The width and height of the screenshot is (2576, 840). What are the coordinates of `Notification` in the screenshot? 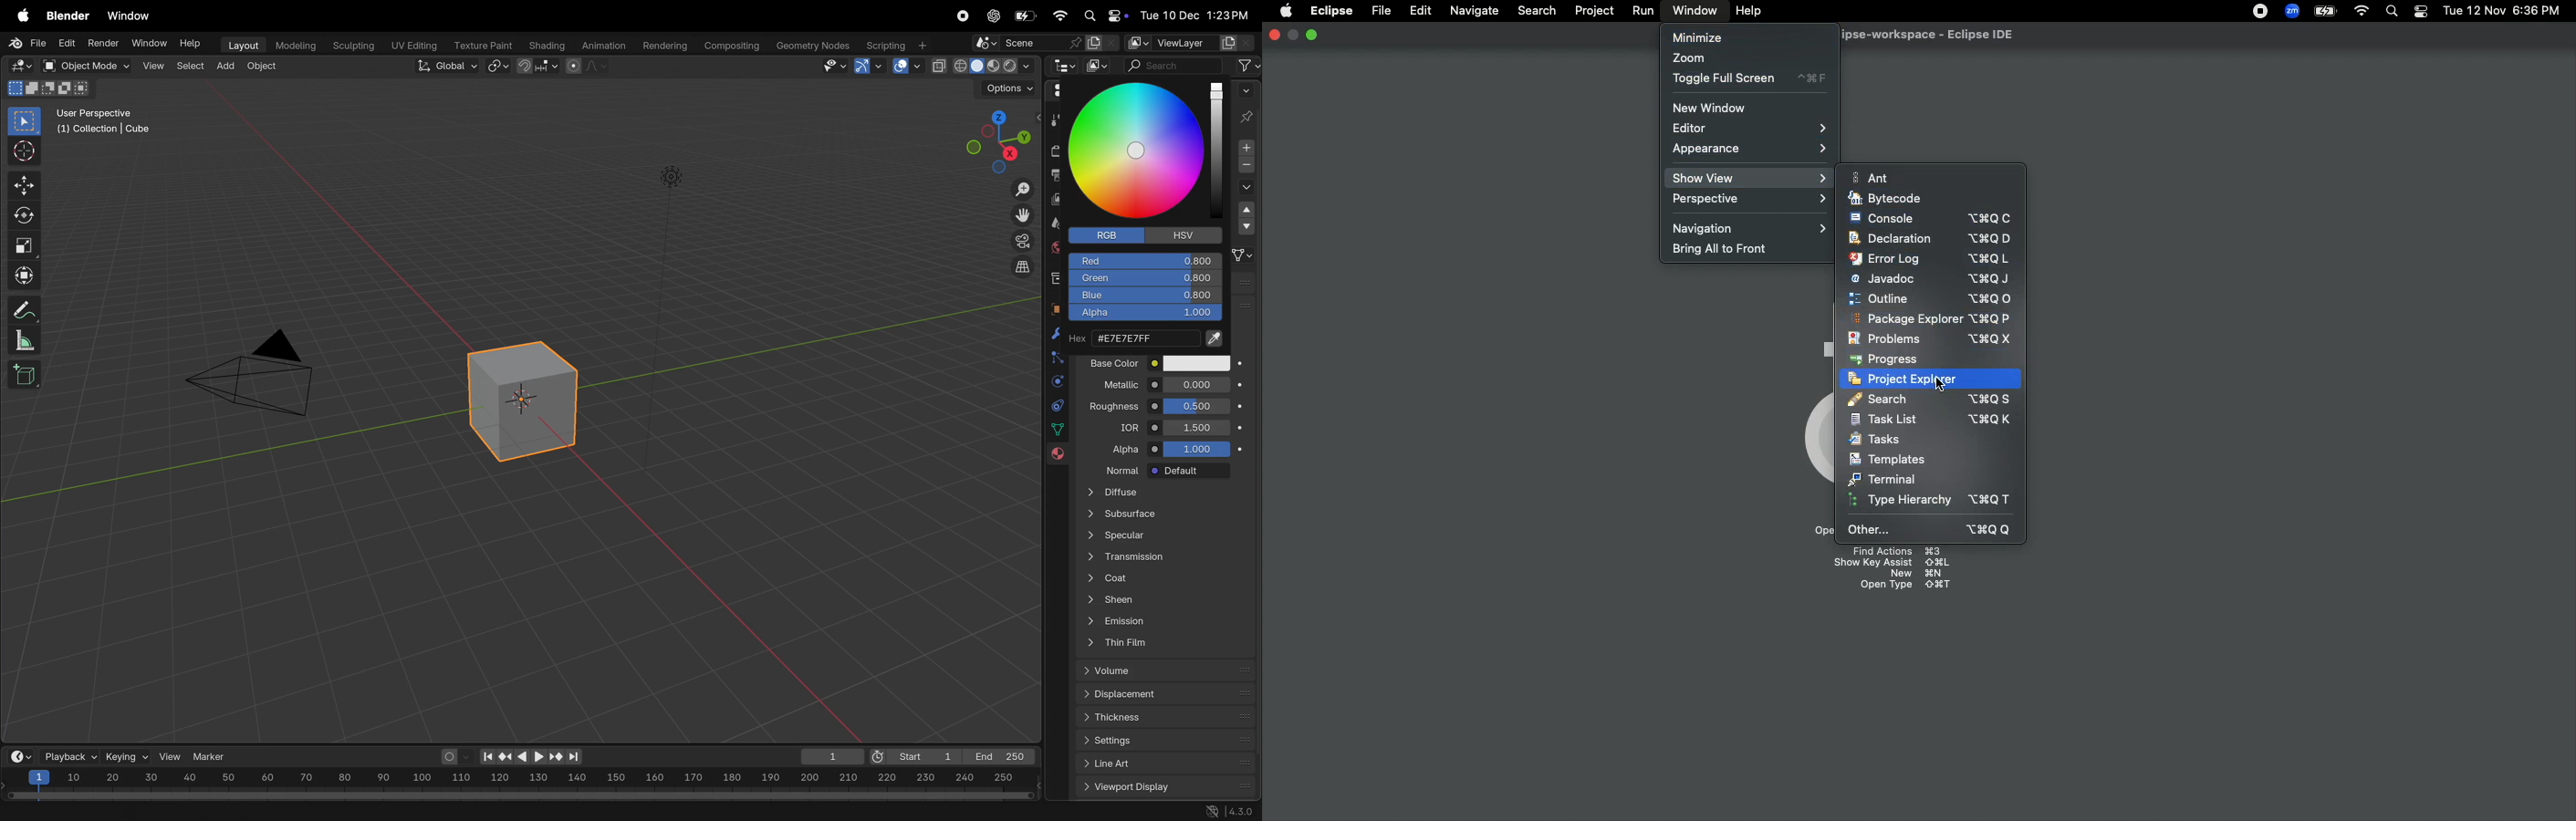 It's located at (2420, 12).